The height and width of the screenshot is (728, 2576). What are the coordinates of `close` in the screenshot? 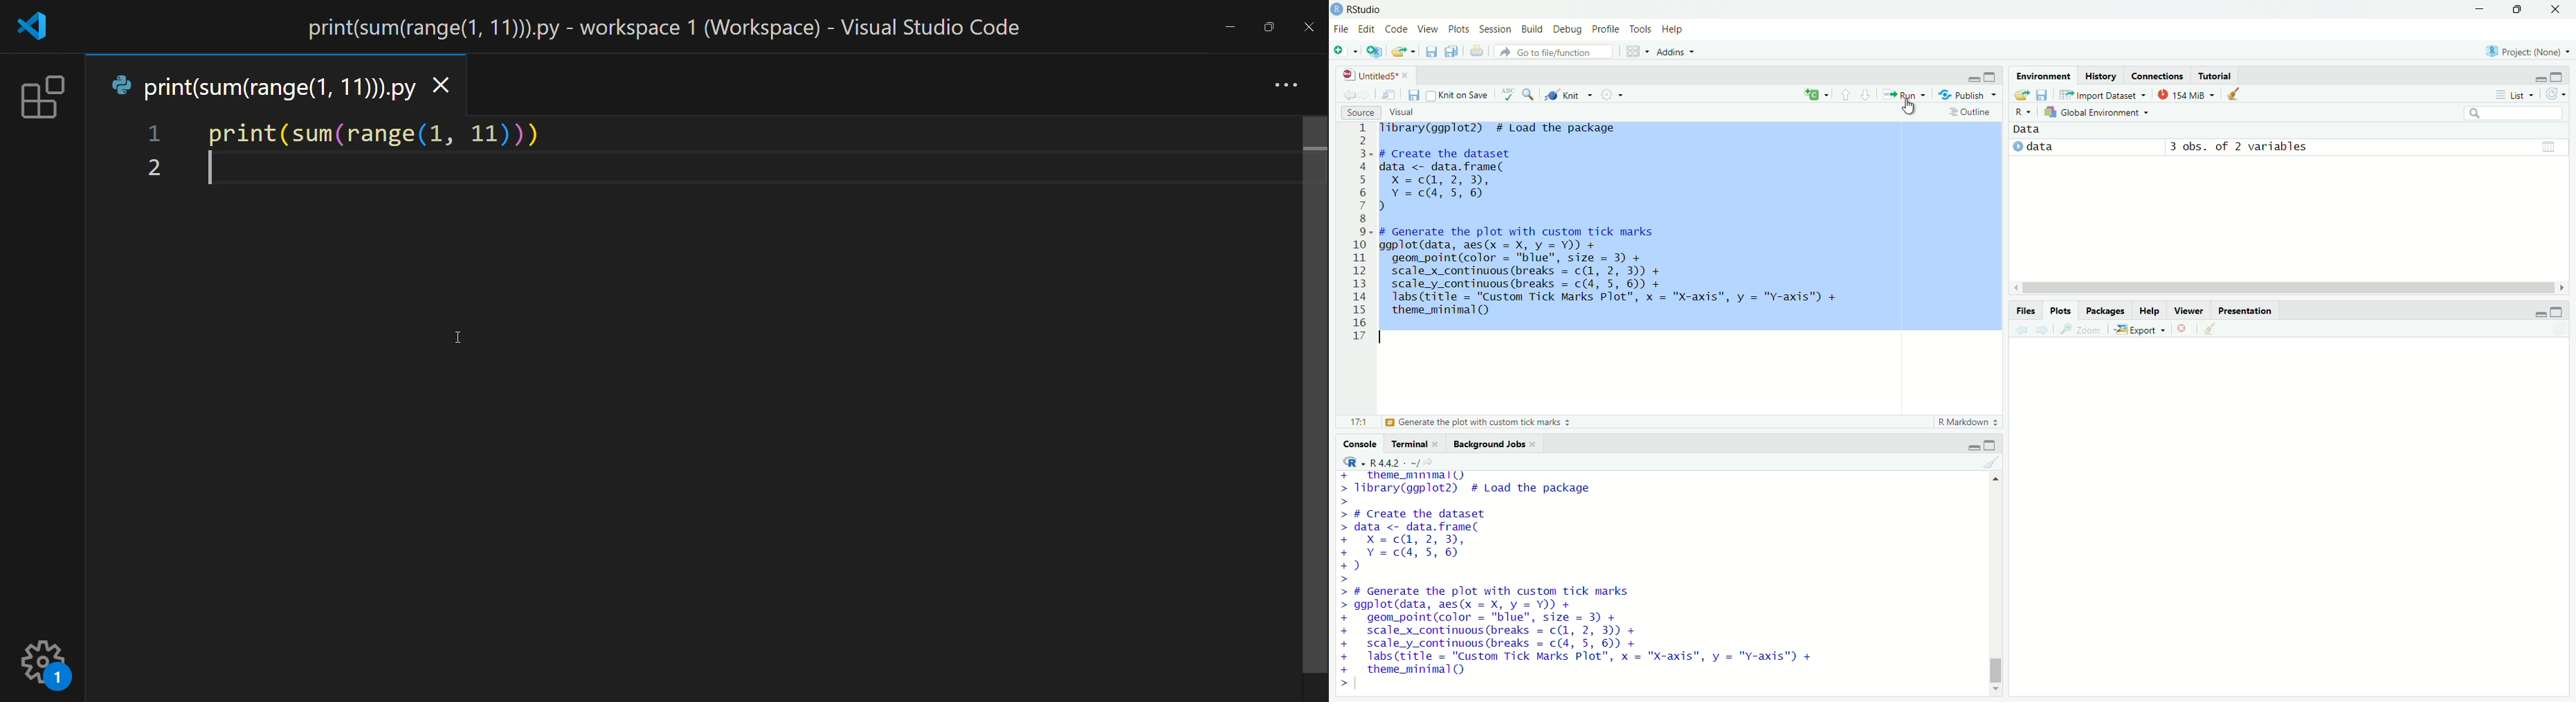 It's located at (2556, 10).